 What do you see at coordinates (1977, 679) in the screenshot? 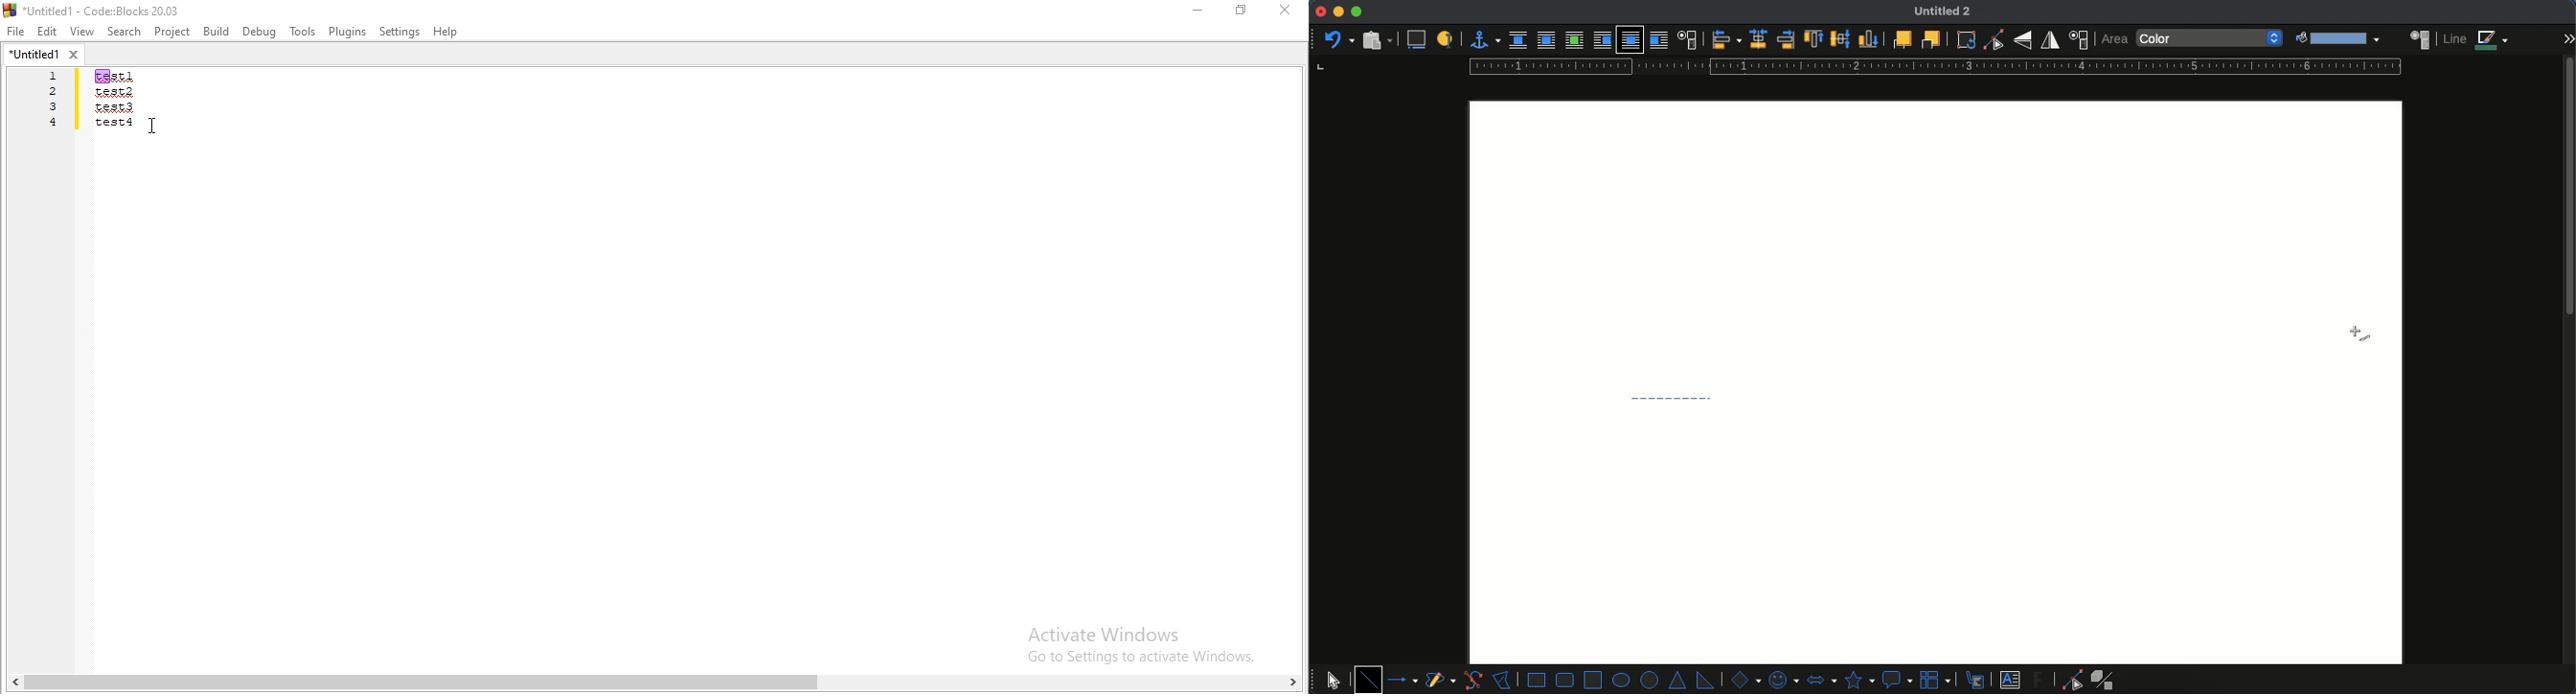
I see `callouts` at bounding box center [1977, 679].